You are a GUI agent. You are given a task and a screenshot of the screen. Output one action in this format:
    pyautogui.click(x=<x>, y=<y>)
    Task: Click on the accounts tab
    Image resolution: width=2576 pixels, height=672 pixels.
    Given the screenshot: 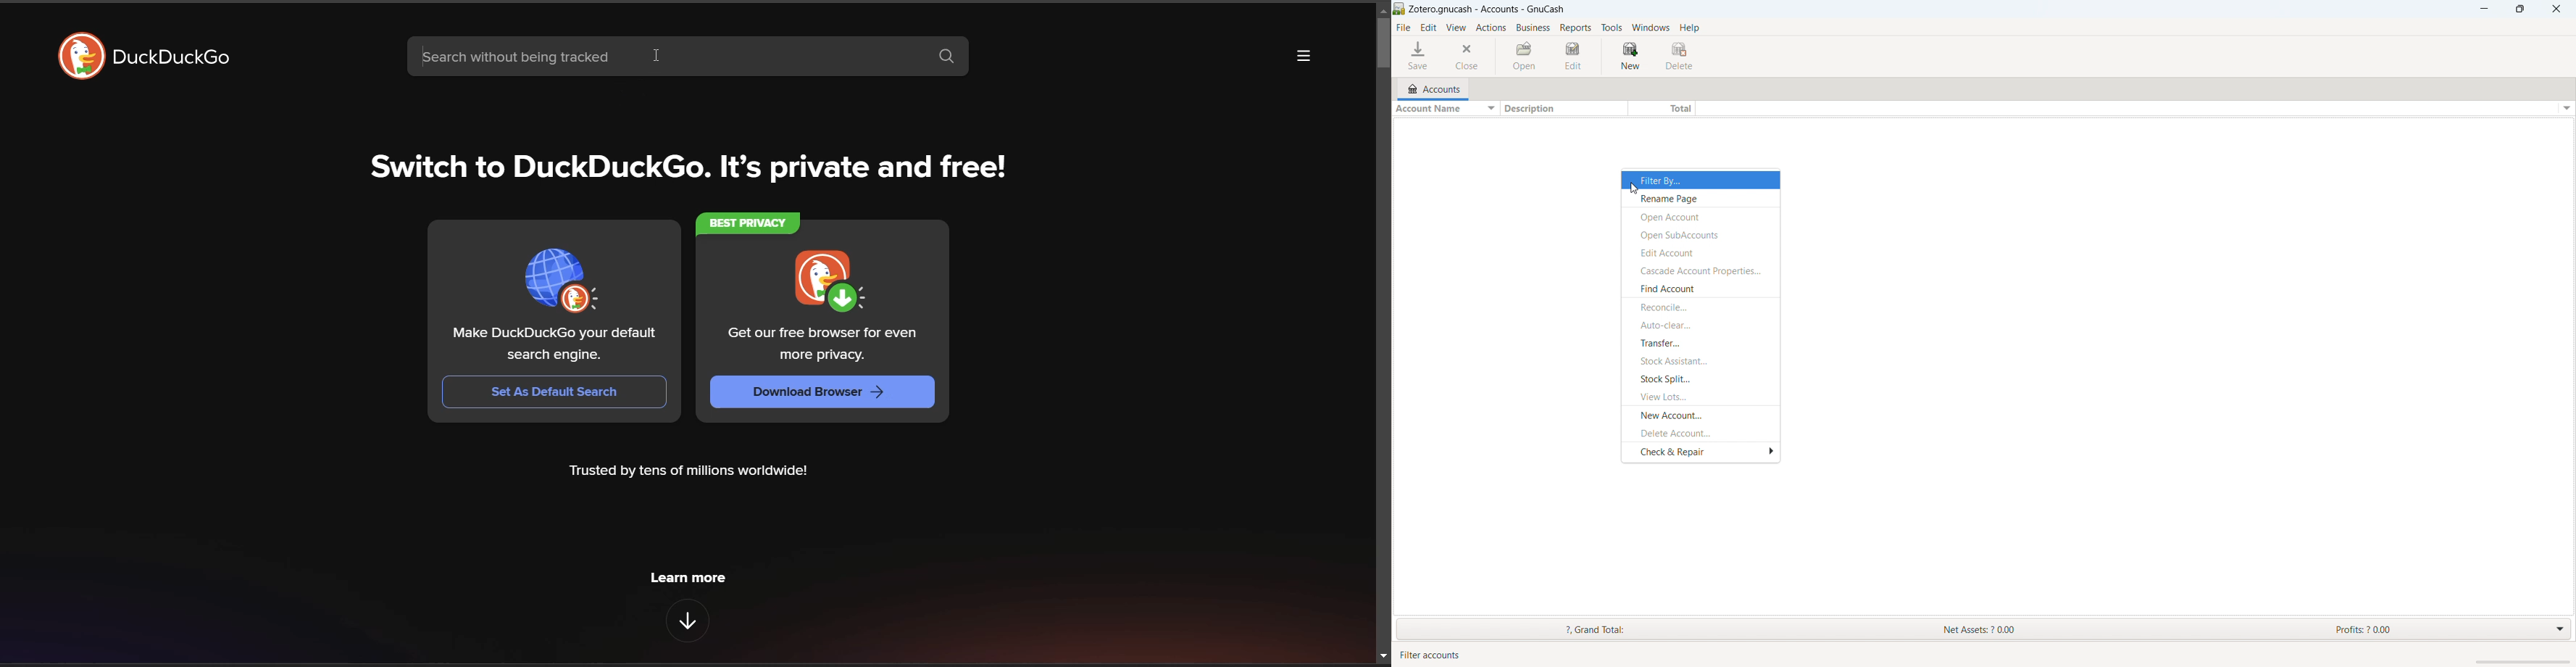 What is the action you would take?
    pyautogui.click(x=1438, y=87)
    